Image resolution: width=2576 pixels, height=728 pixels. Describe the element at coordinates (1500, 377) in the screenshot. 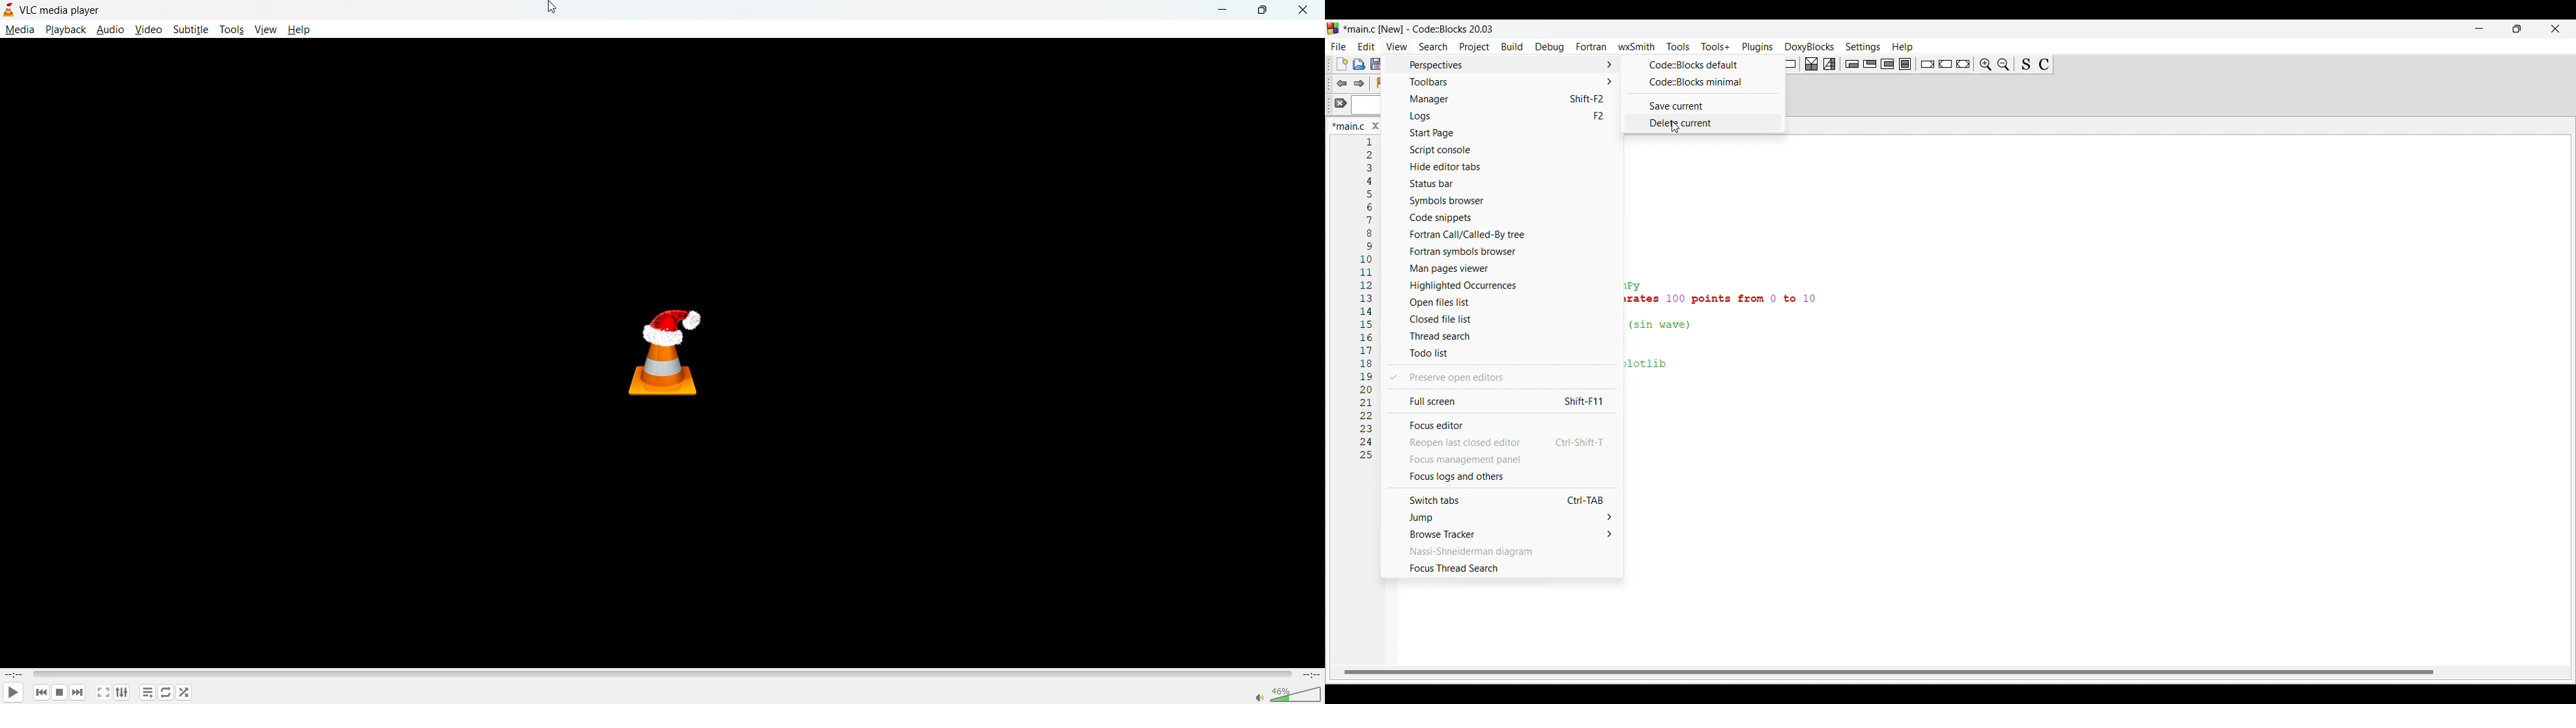

I see `Preserve open editors, current selection` at that location.